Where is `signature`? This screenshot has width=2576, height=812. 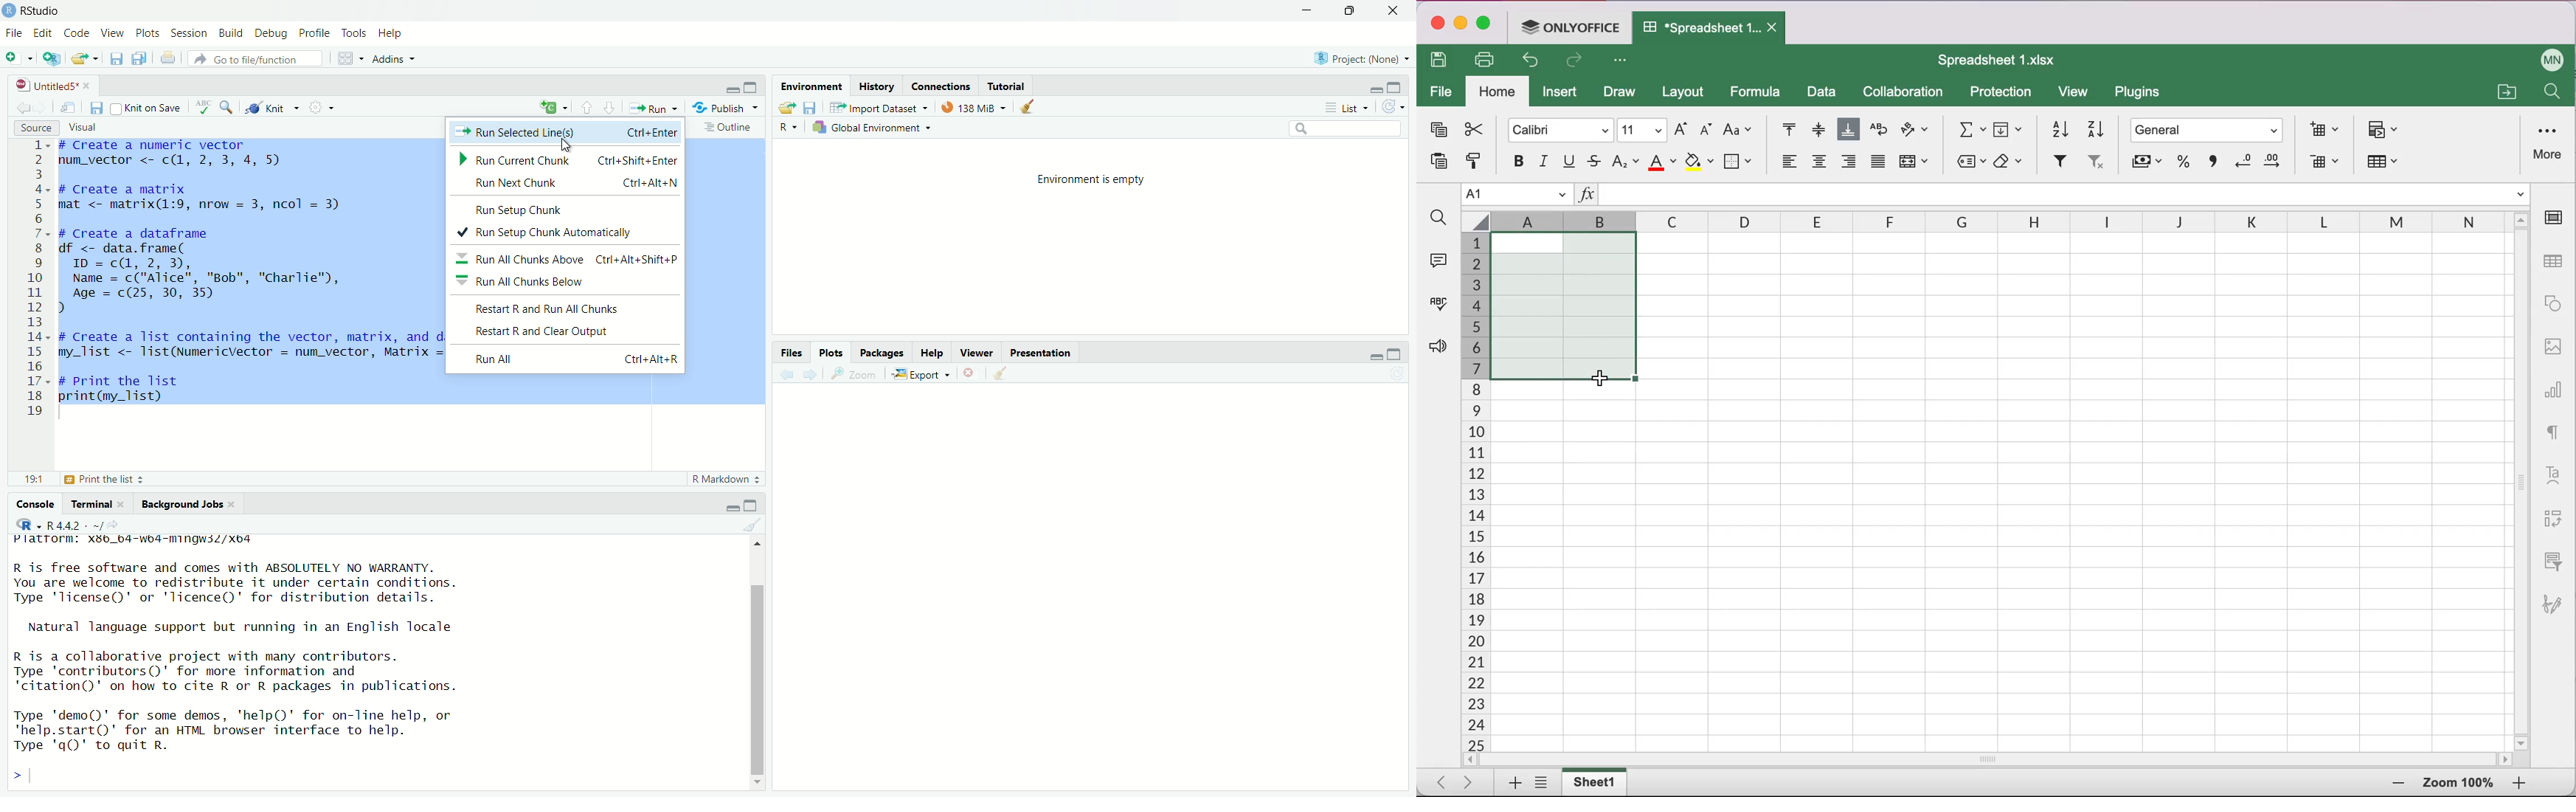 signature is located at coordinates (2558, 598).